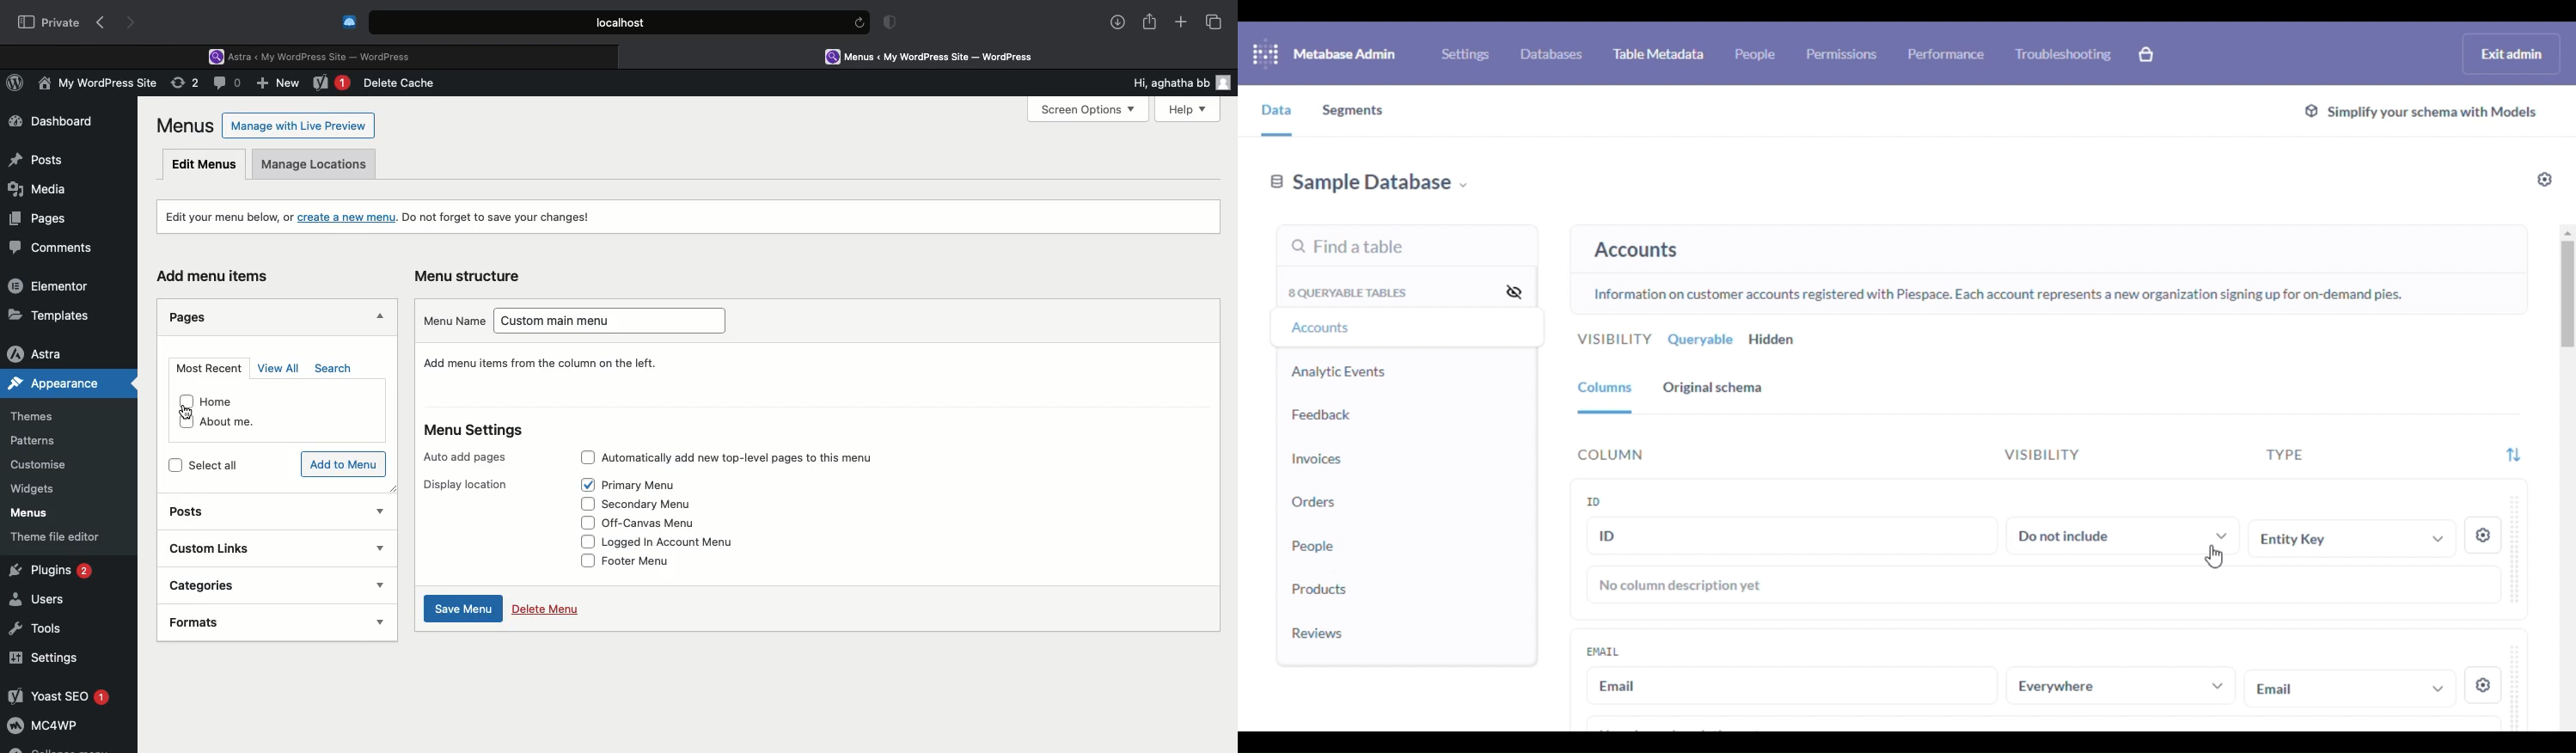  What do you see at coordinates (621, 21) in the screenshot?
I see `Local.host` at bounding box center [621, 21].